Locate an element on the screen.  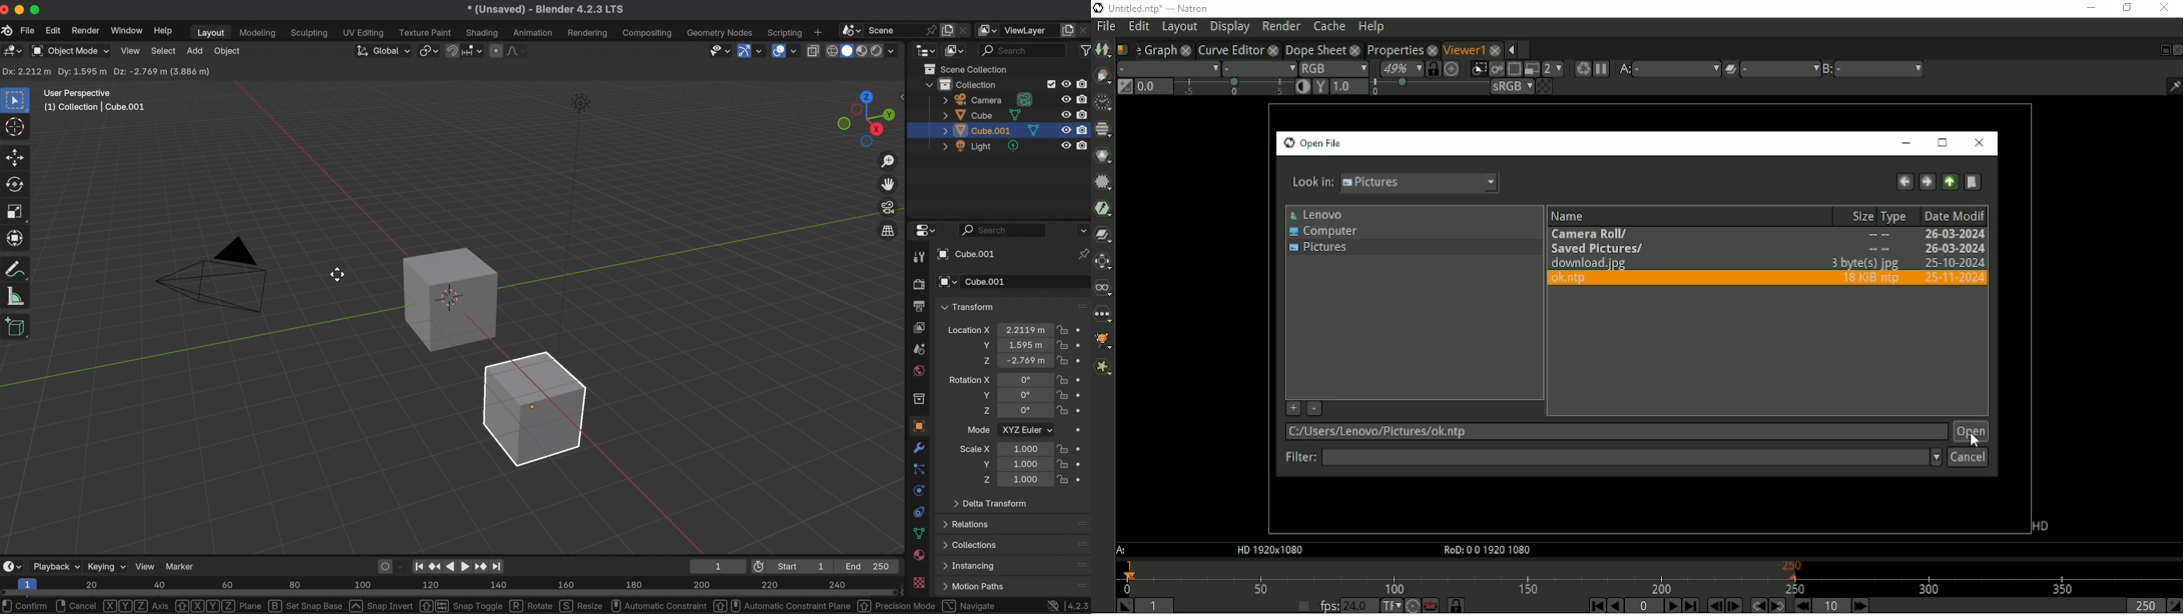
Duplicated cube is located at coordinates (536, 409).